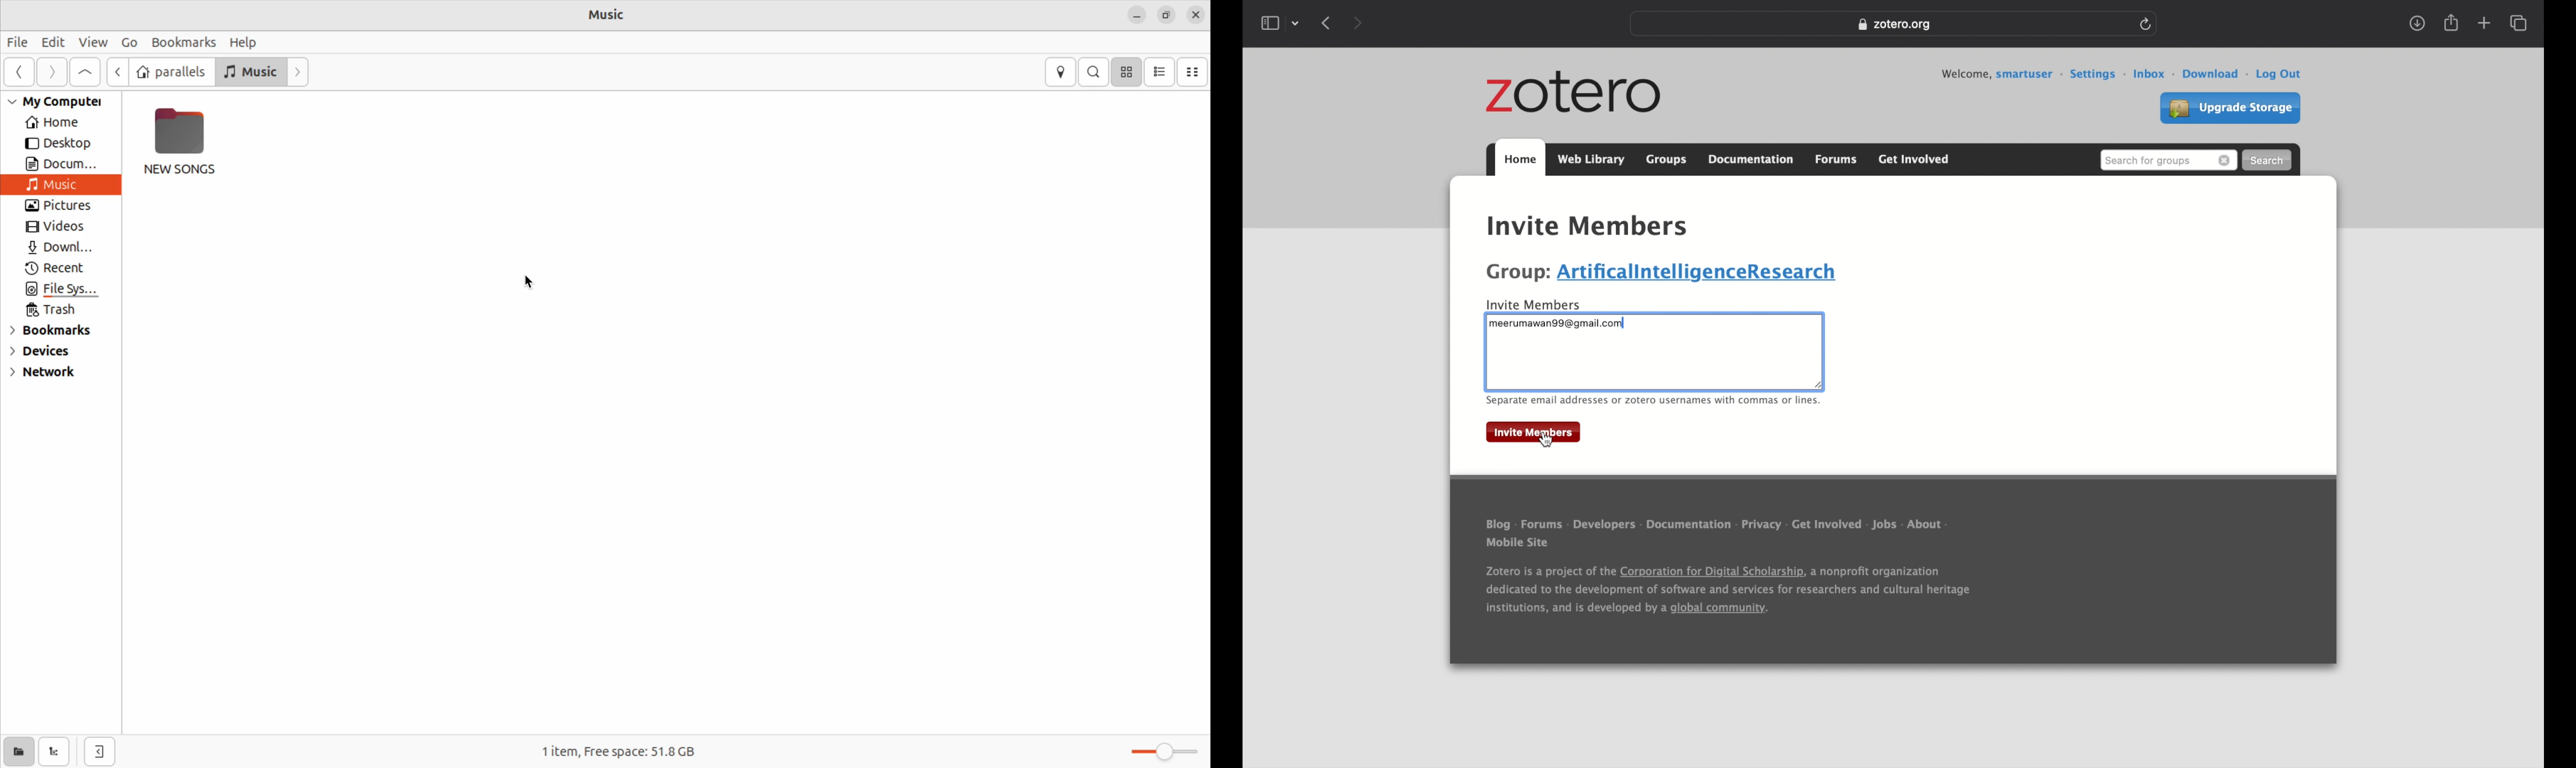 The width and height of the screenshot is (2576, 784). Describe the element at coordinates (1915, 159) in the screenshot. I see `get involved` at that location.